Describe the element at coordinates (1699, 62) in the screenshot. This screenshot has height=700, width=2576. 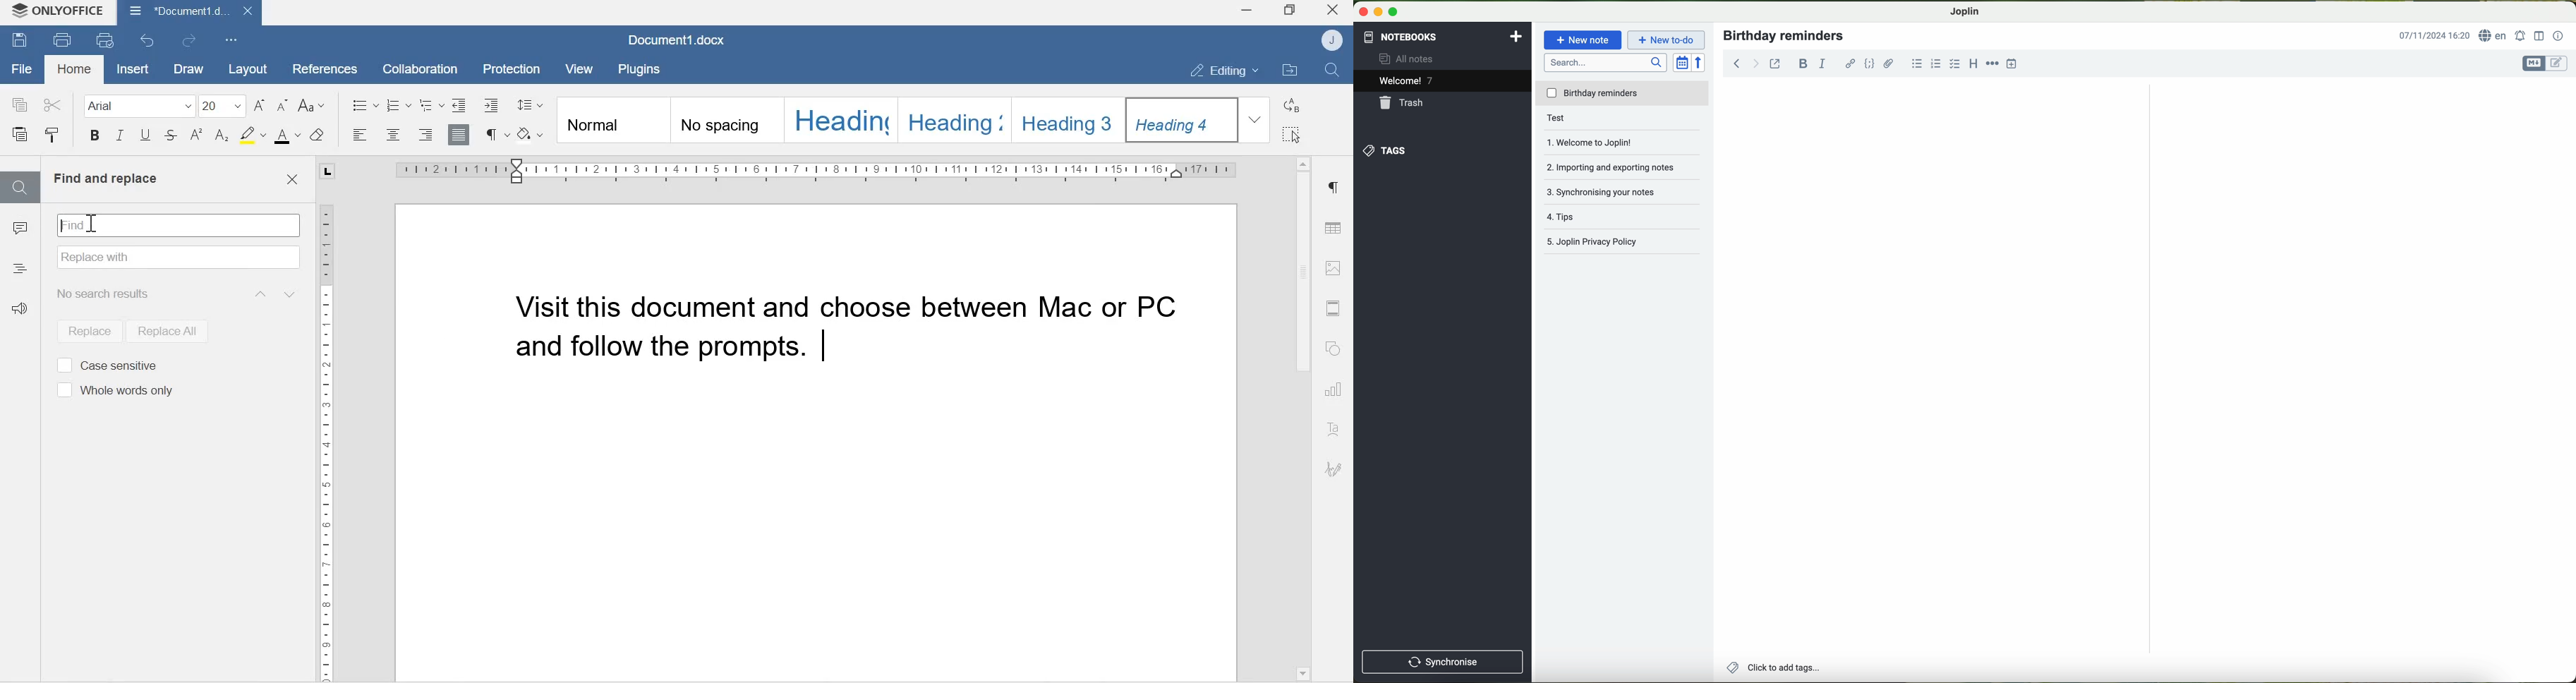
I see `reverse sort order` at that location.